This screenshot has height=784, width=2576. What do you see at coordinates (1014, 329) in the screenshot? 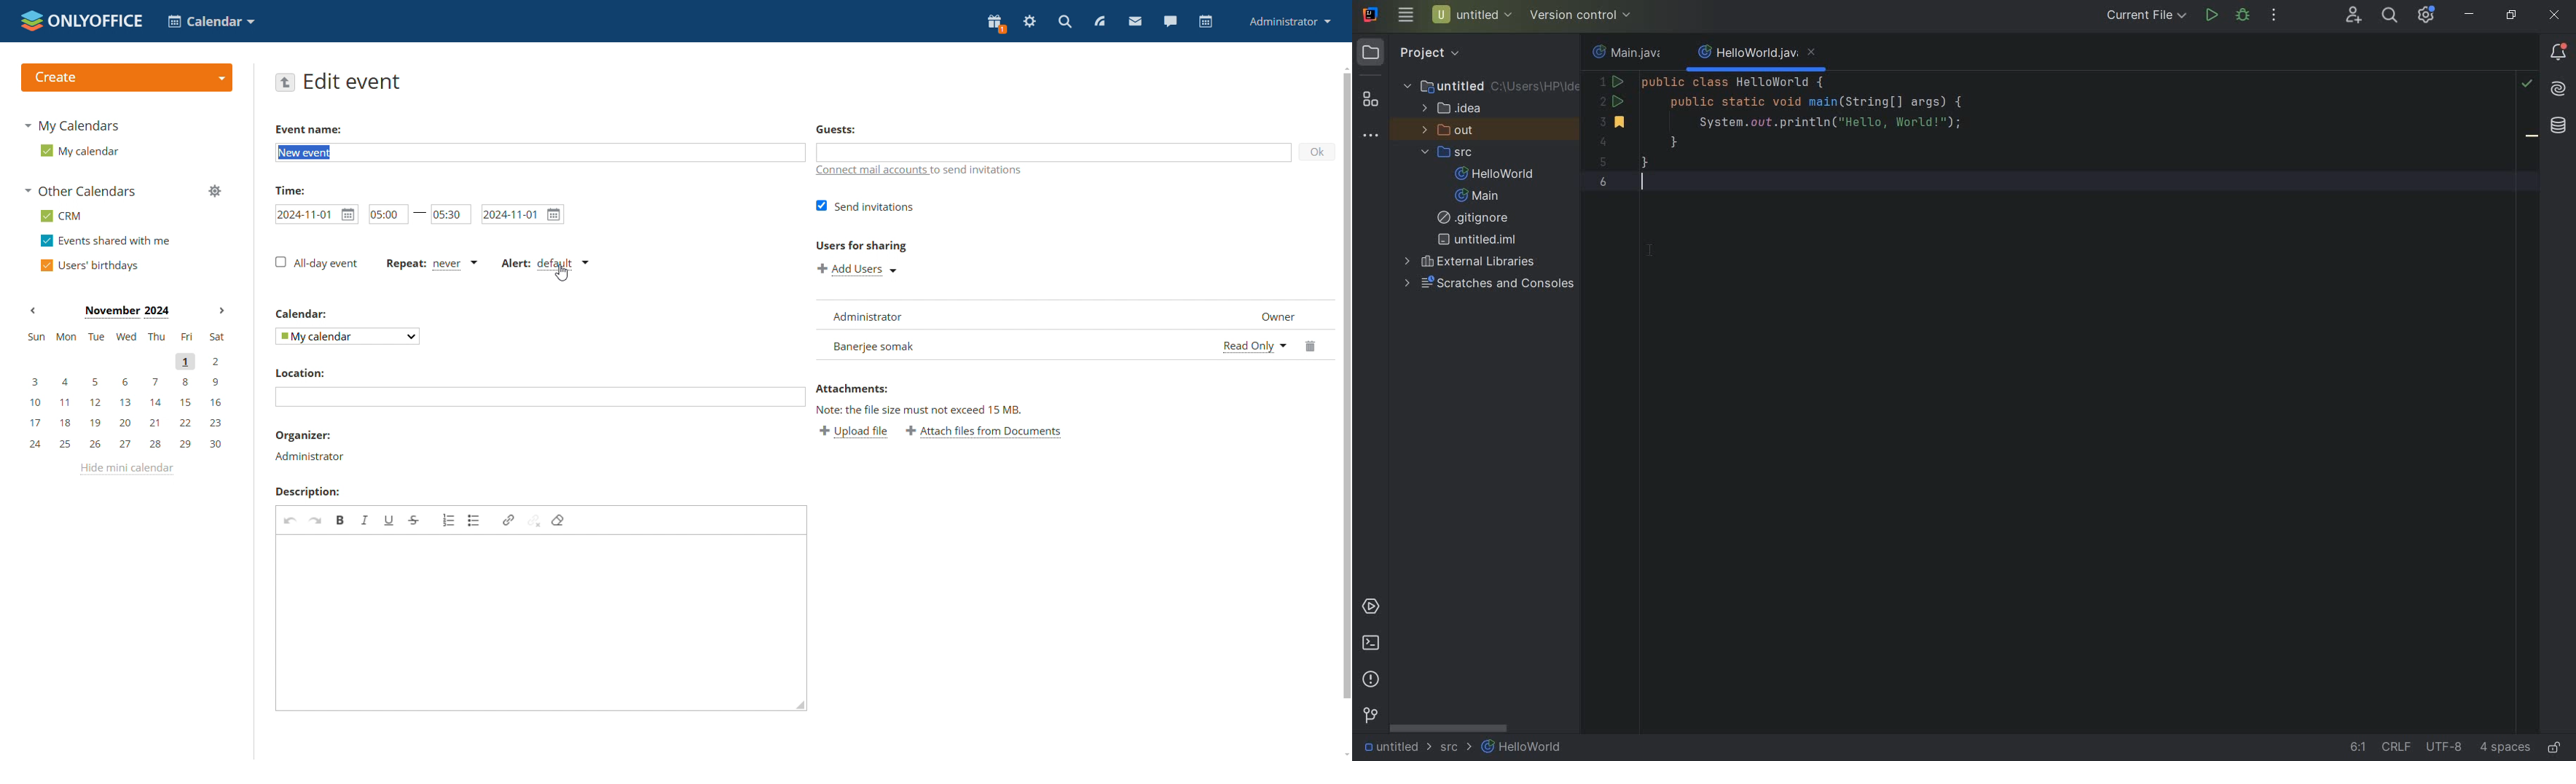
I see `list of invitees` at bounding box center [1014, 329].